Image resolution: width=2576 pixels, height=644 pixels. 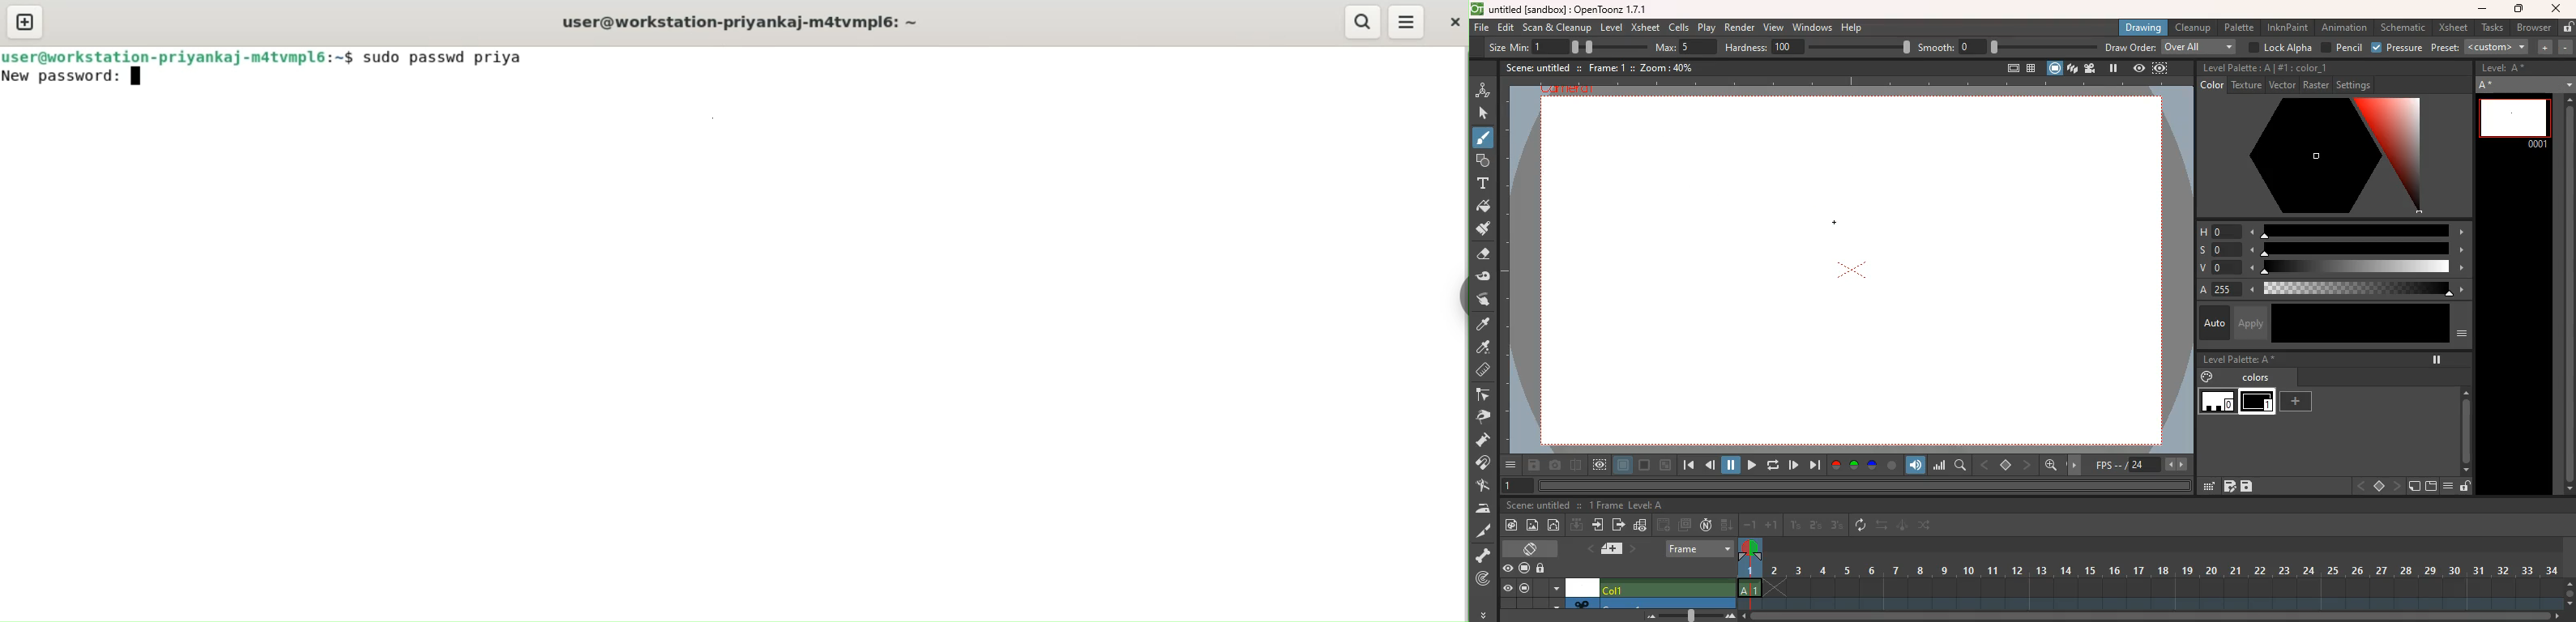 I want to click on settings, so click(x=2356, y=85).